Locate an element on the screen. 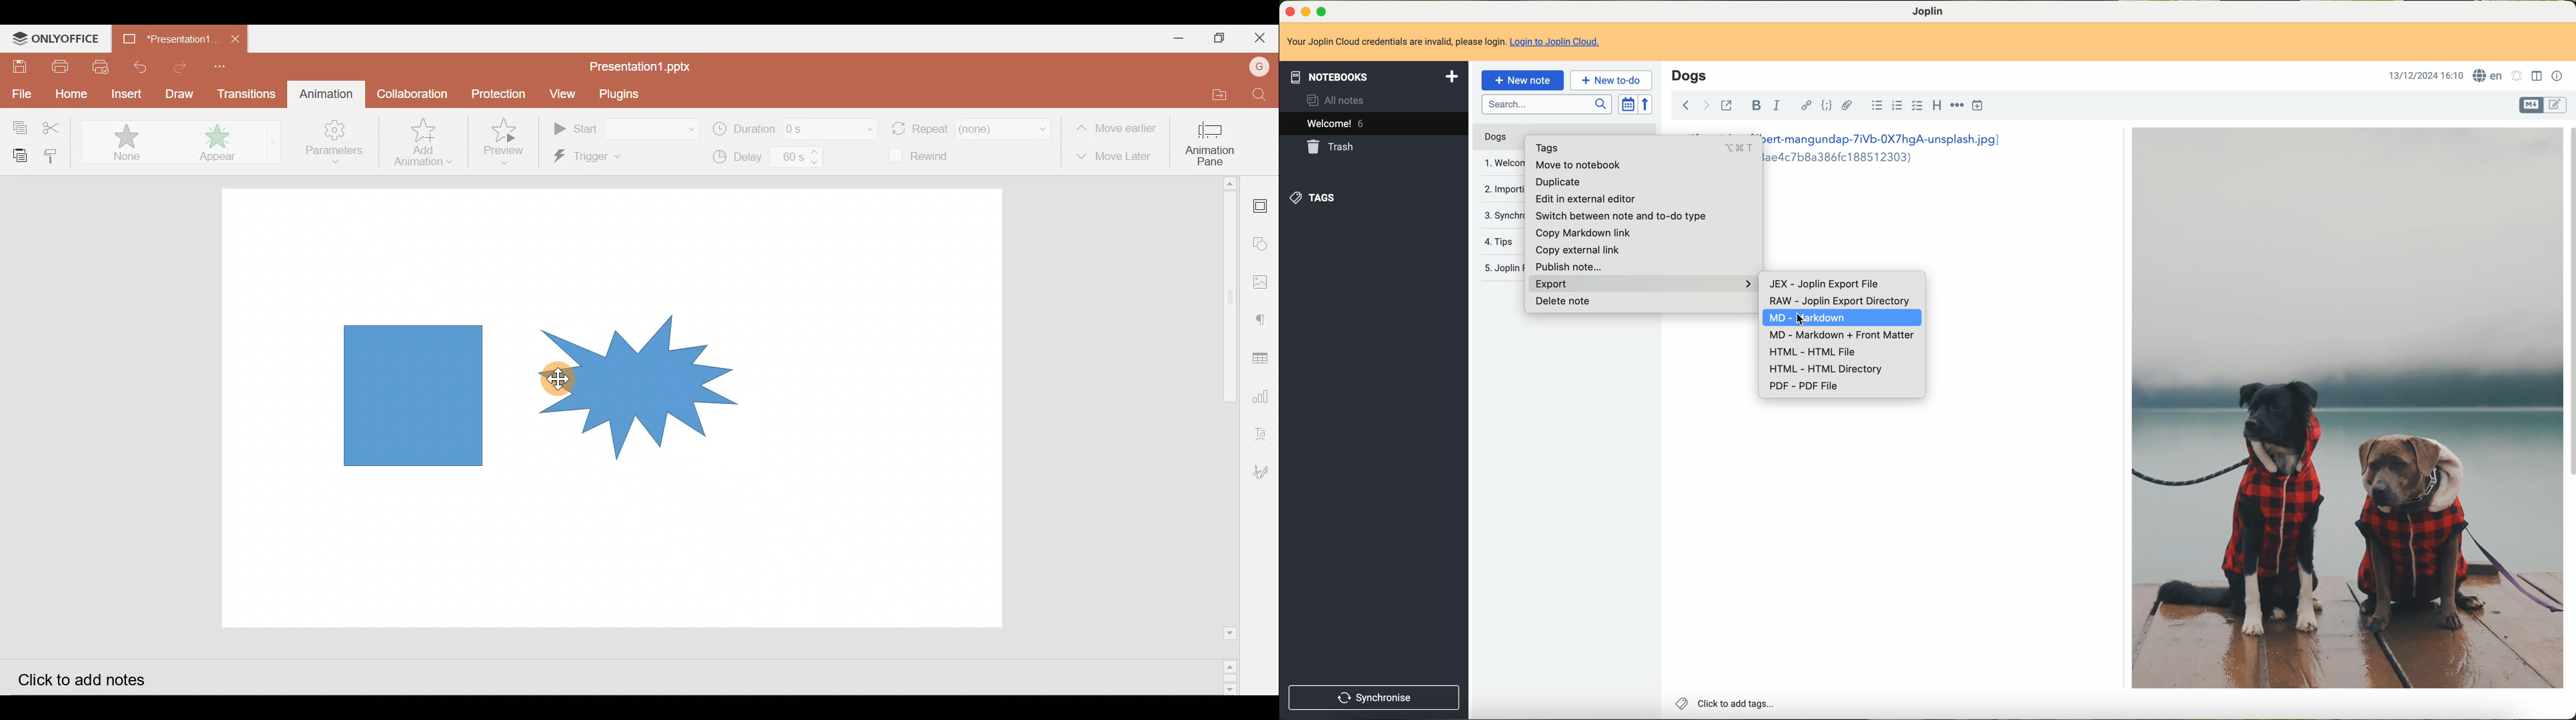  Maximize is located at coordinates (1219, 37).